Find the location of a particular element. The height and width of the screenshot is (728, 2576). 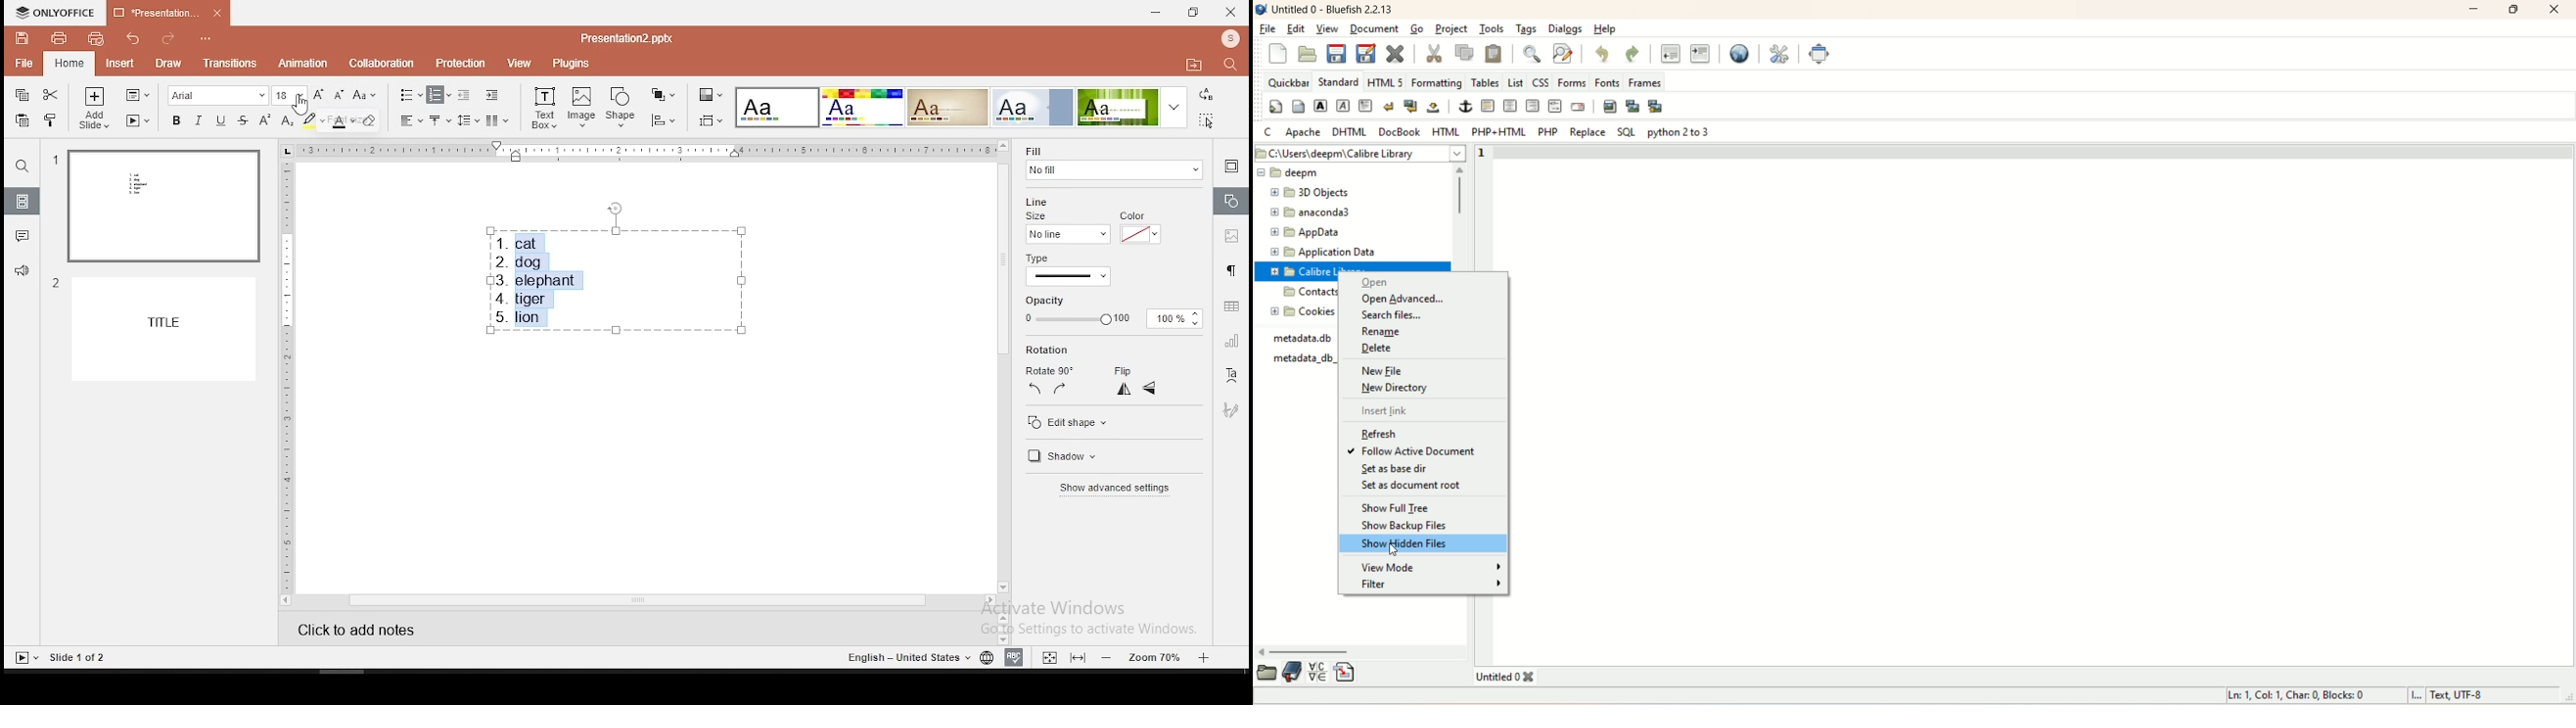

open is located at coordinates (1267, 672).